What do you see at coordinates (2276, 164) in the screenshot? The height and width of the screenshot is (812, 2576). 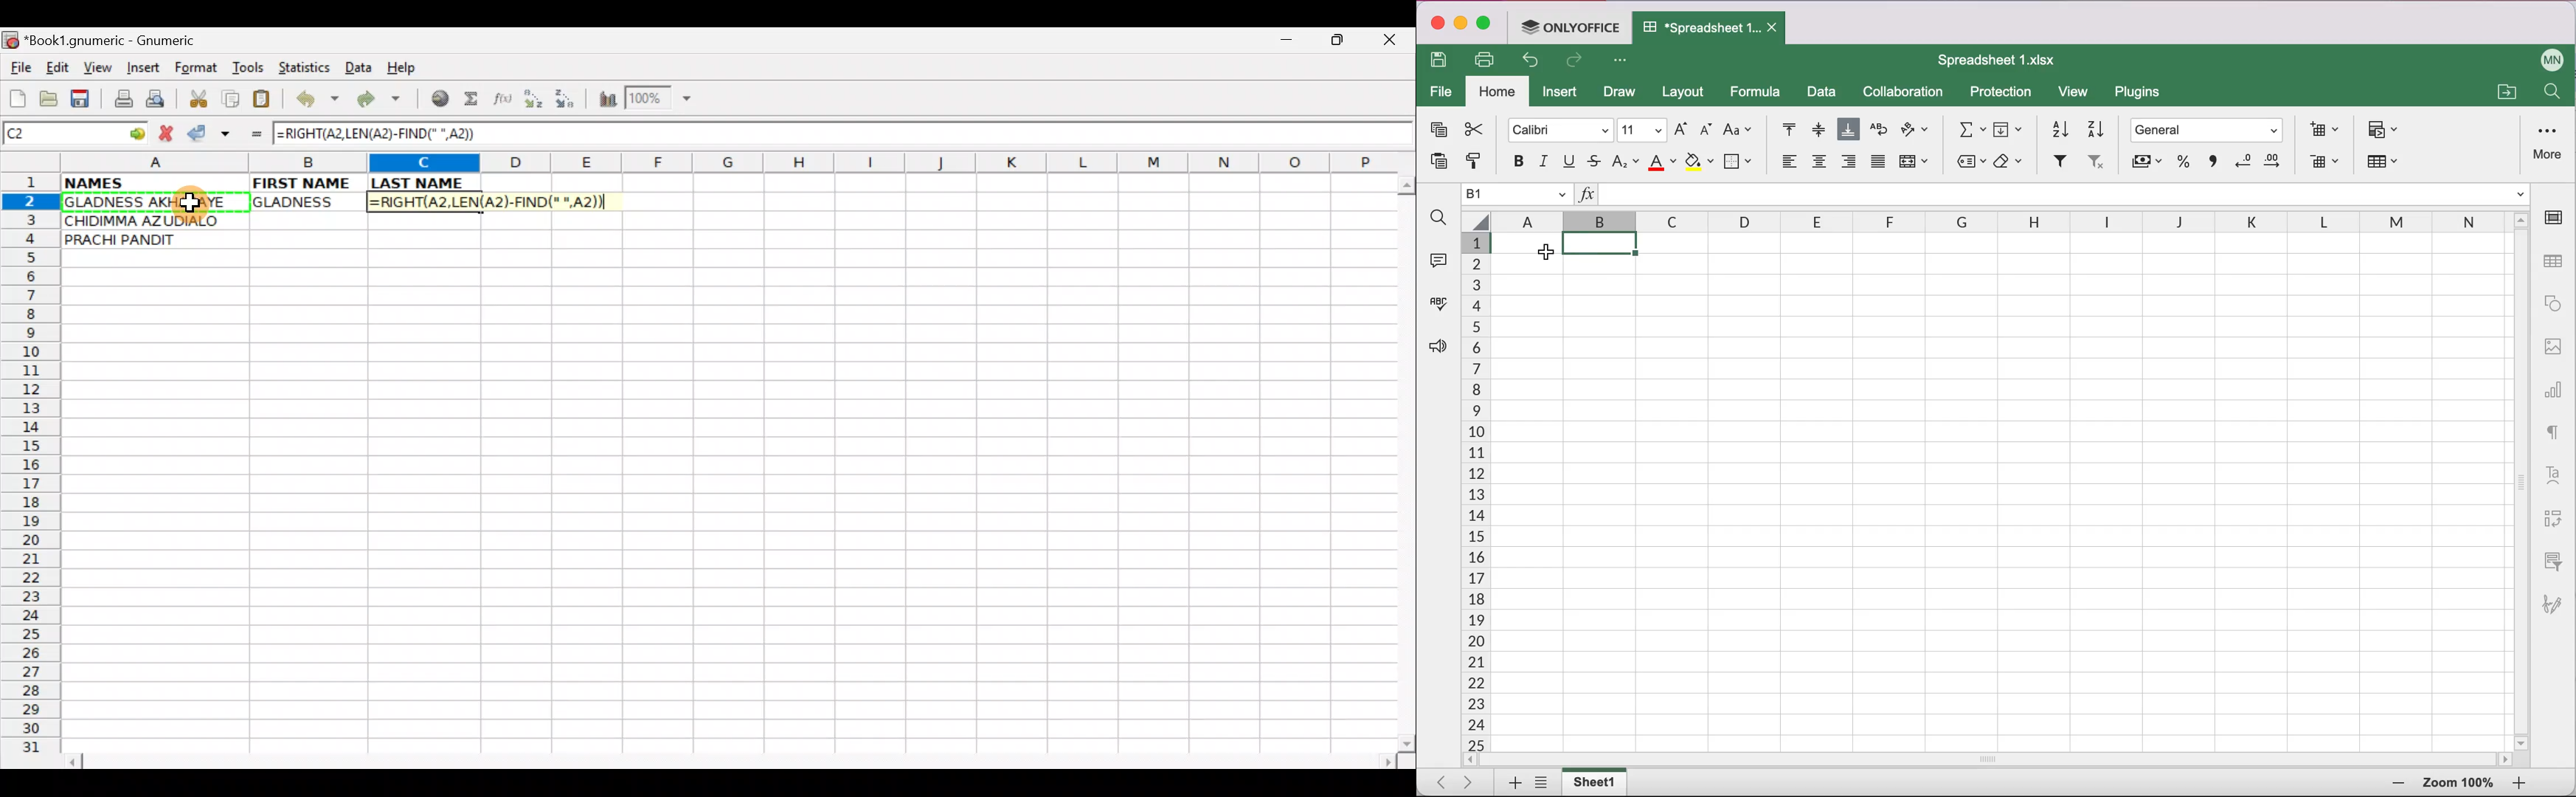 I see `increase decimal` at bounding box center [2276, 164].